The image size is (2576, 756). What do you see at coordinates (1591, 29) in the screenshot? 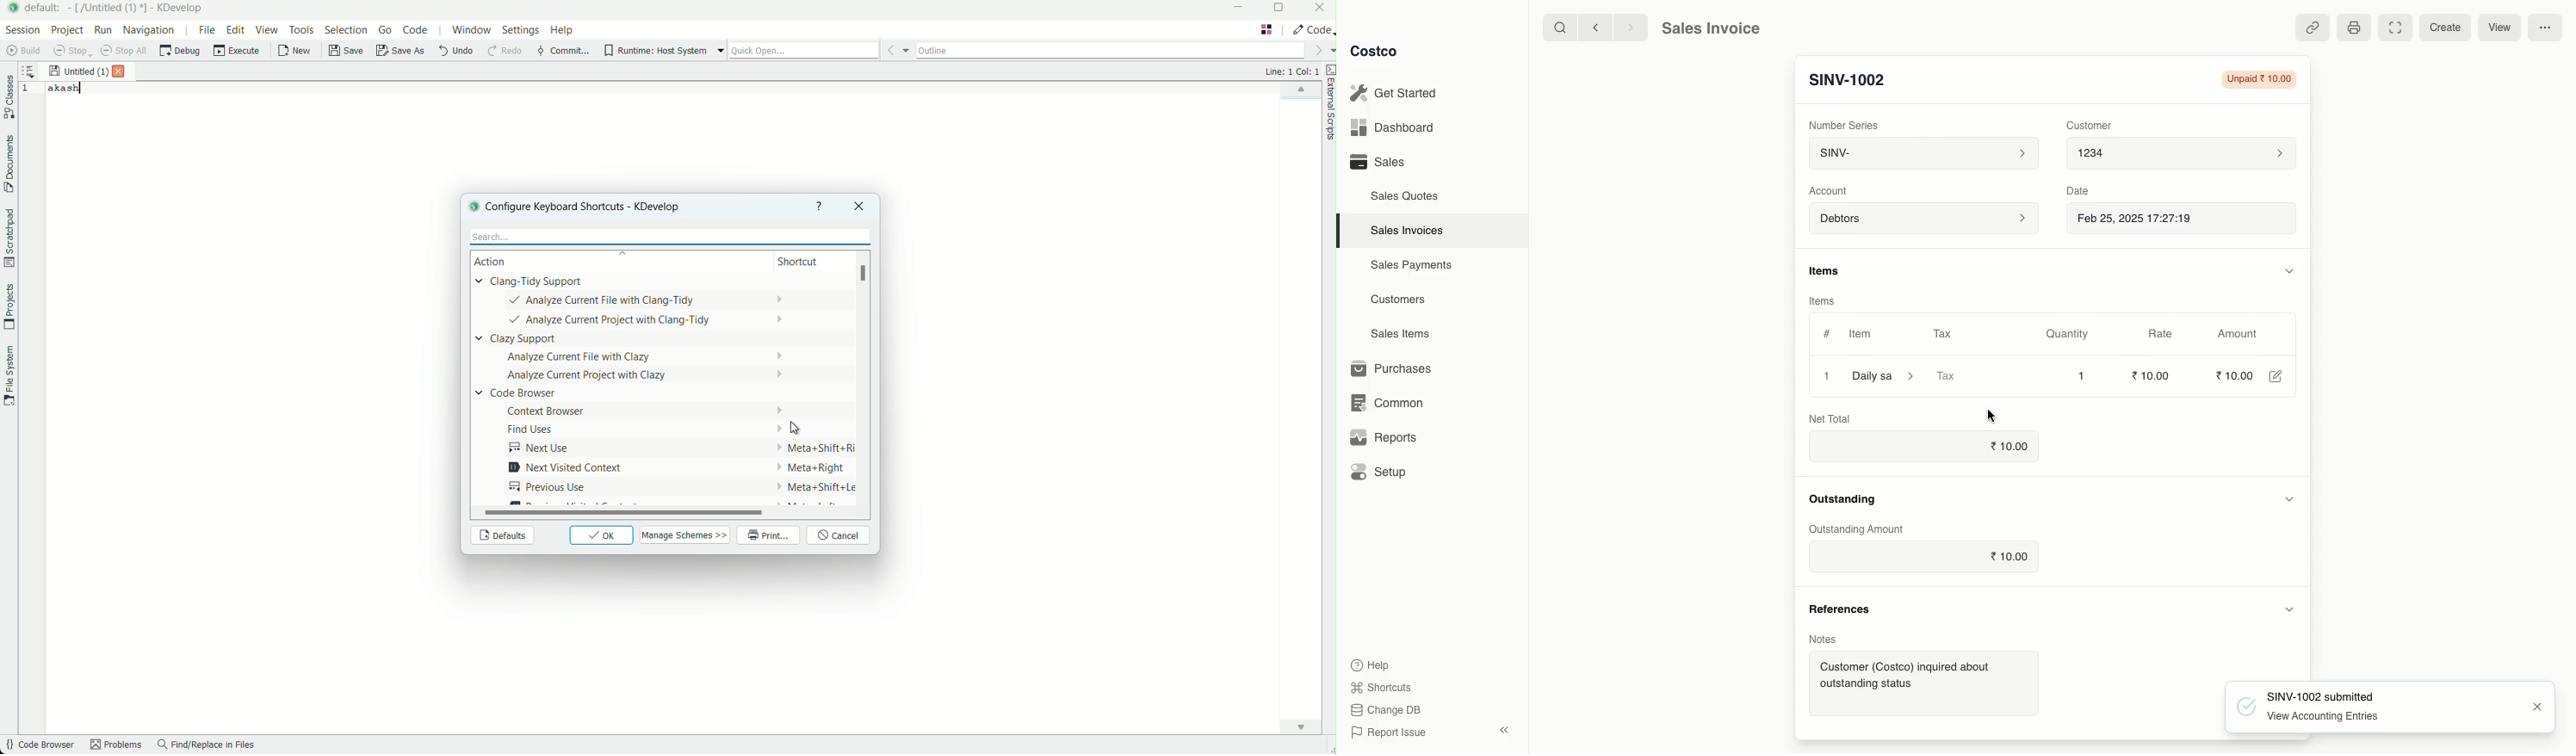
I see `Back` at bounding box center [1591, 29].